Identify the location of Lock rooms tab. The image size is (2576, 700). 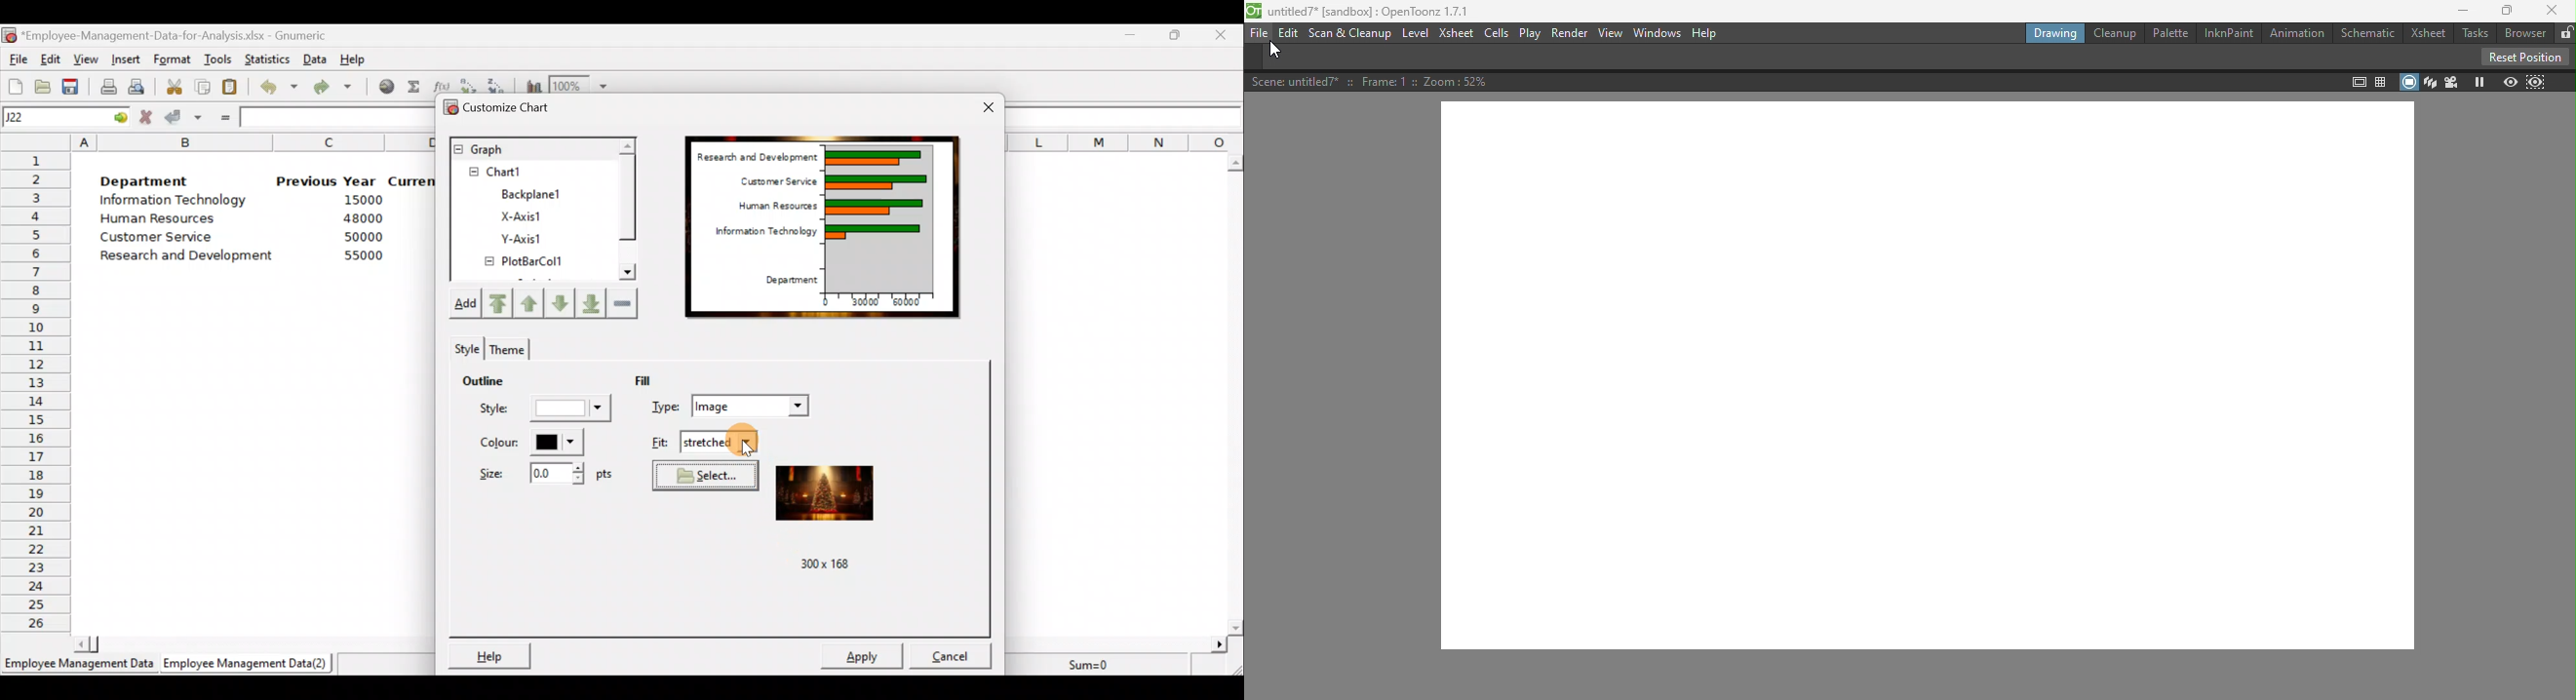
(2565, 33).